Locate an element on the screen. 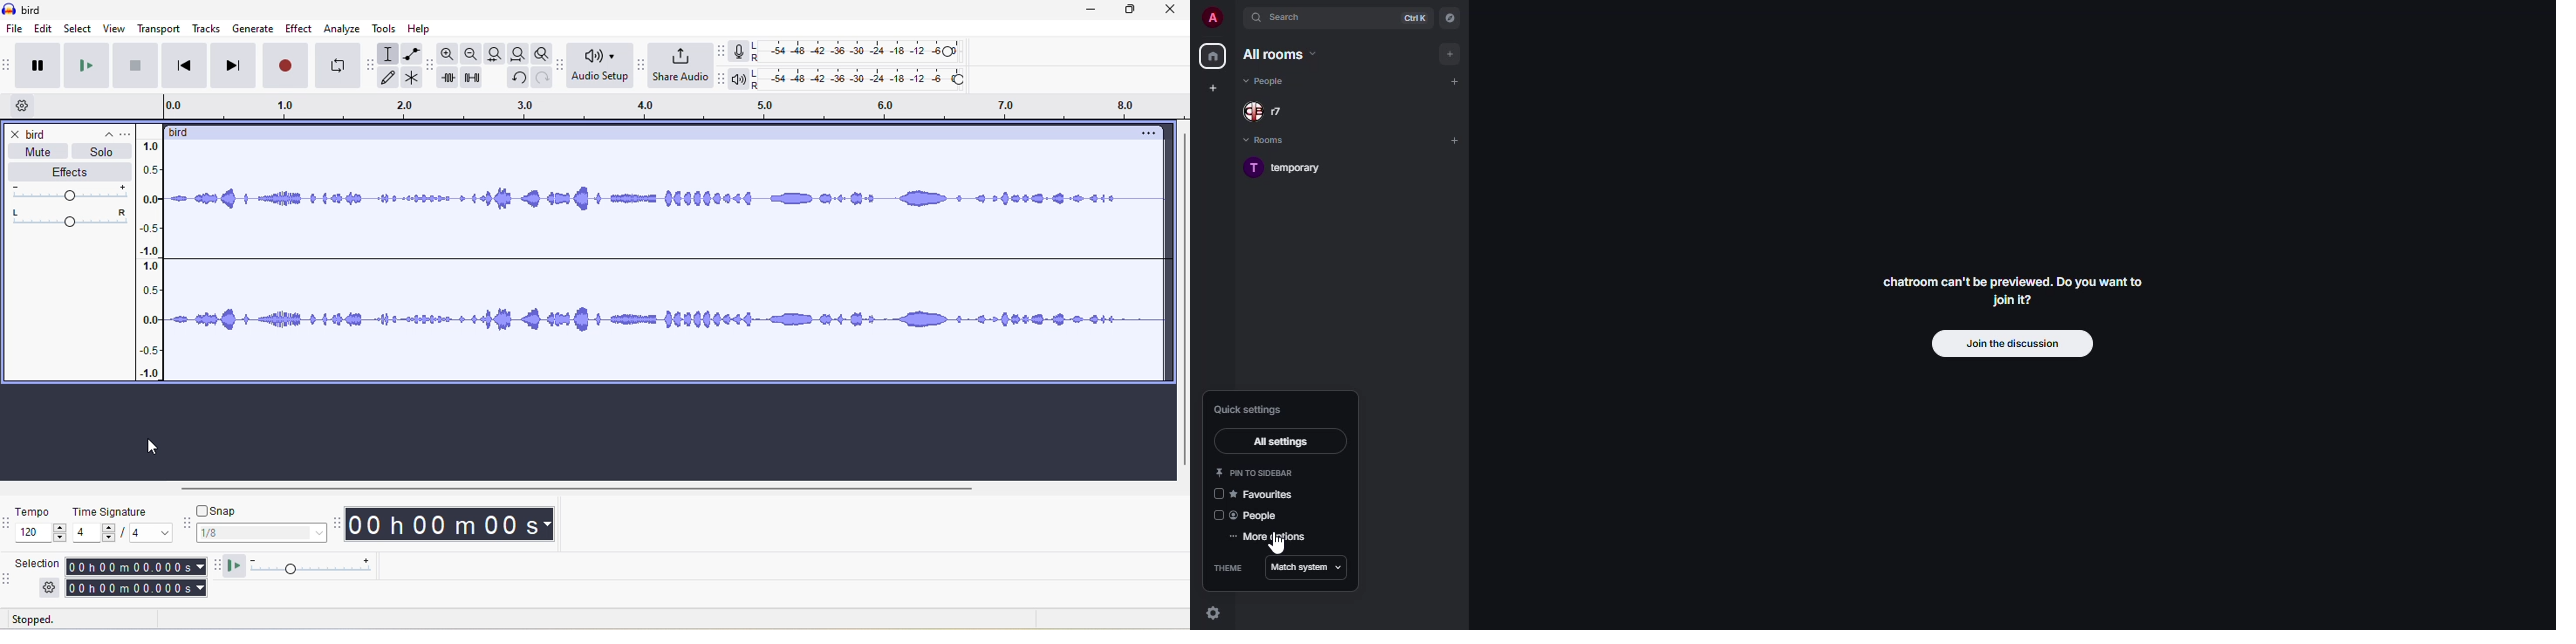 The image size is (2576, 644). volume is located at coordinates (72, 193).